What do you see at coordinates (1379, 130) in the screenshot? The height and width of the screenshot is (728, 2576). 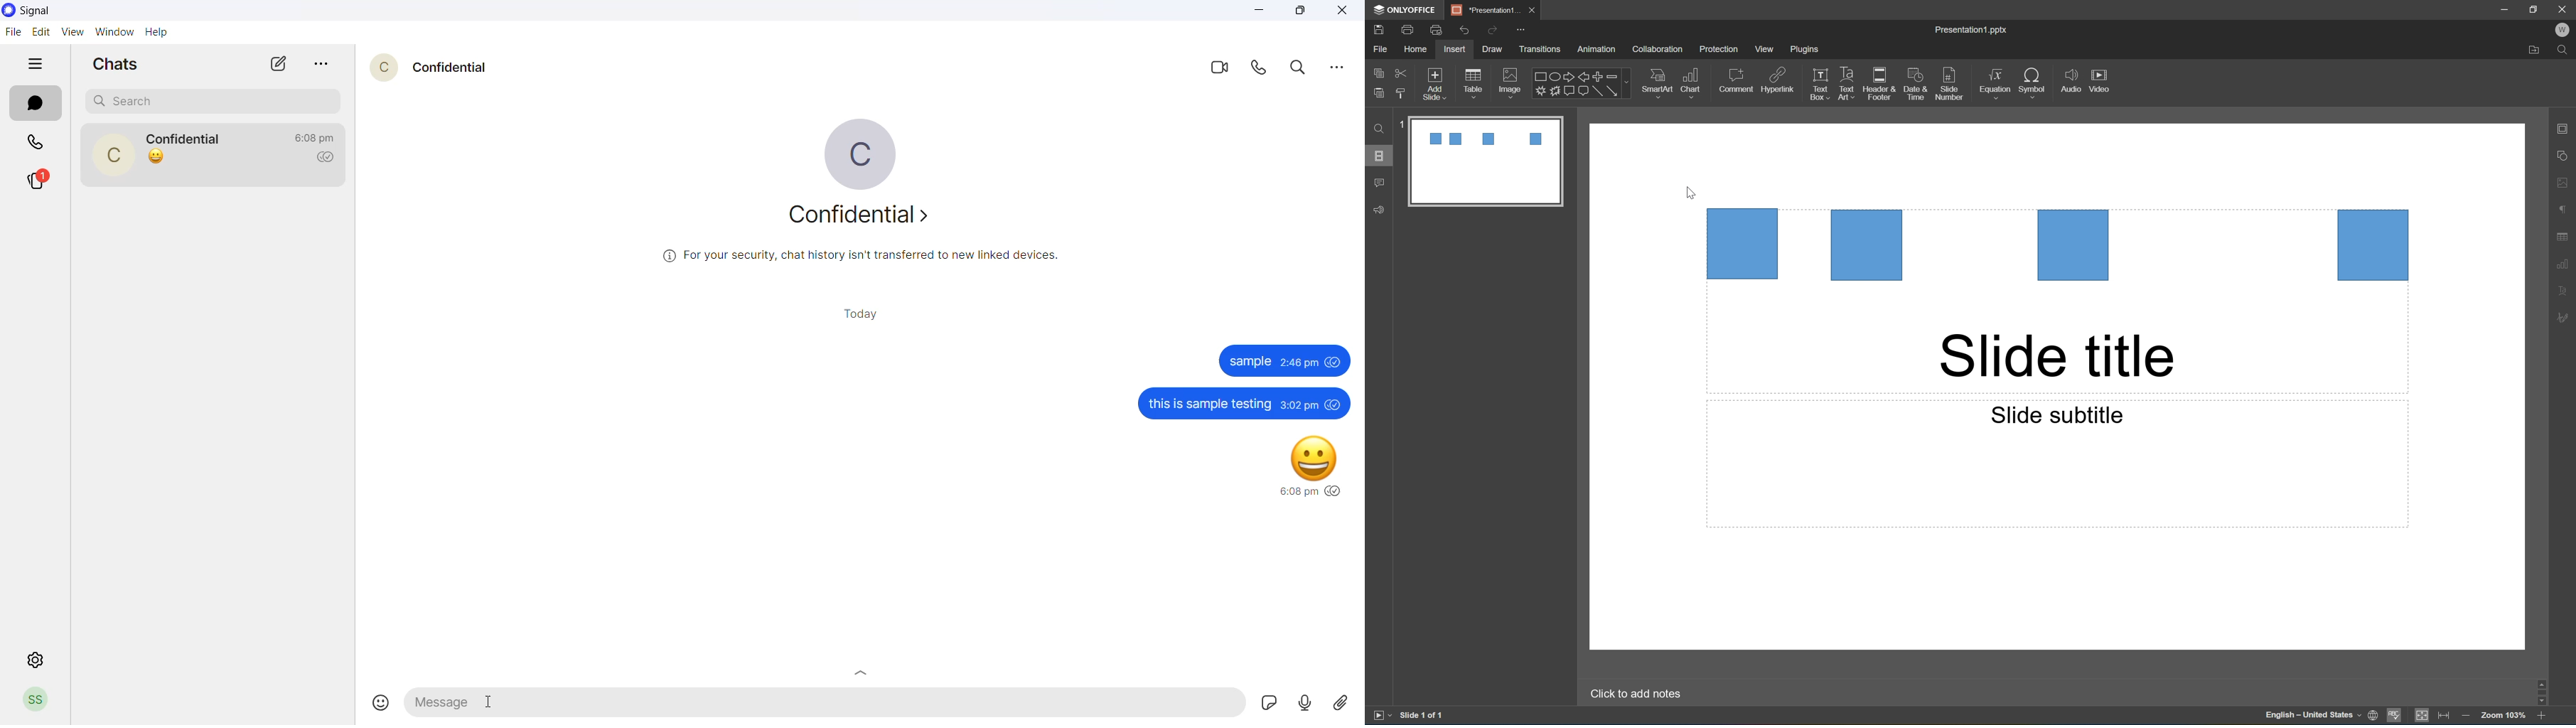 I see `Find` at bounding box center [1379, 130].